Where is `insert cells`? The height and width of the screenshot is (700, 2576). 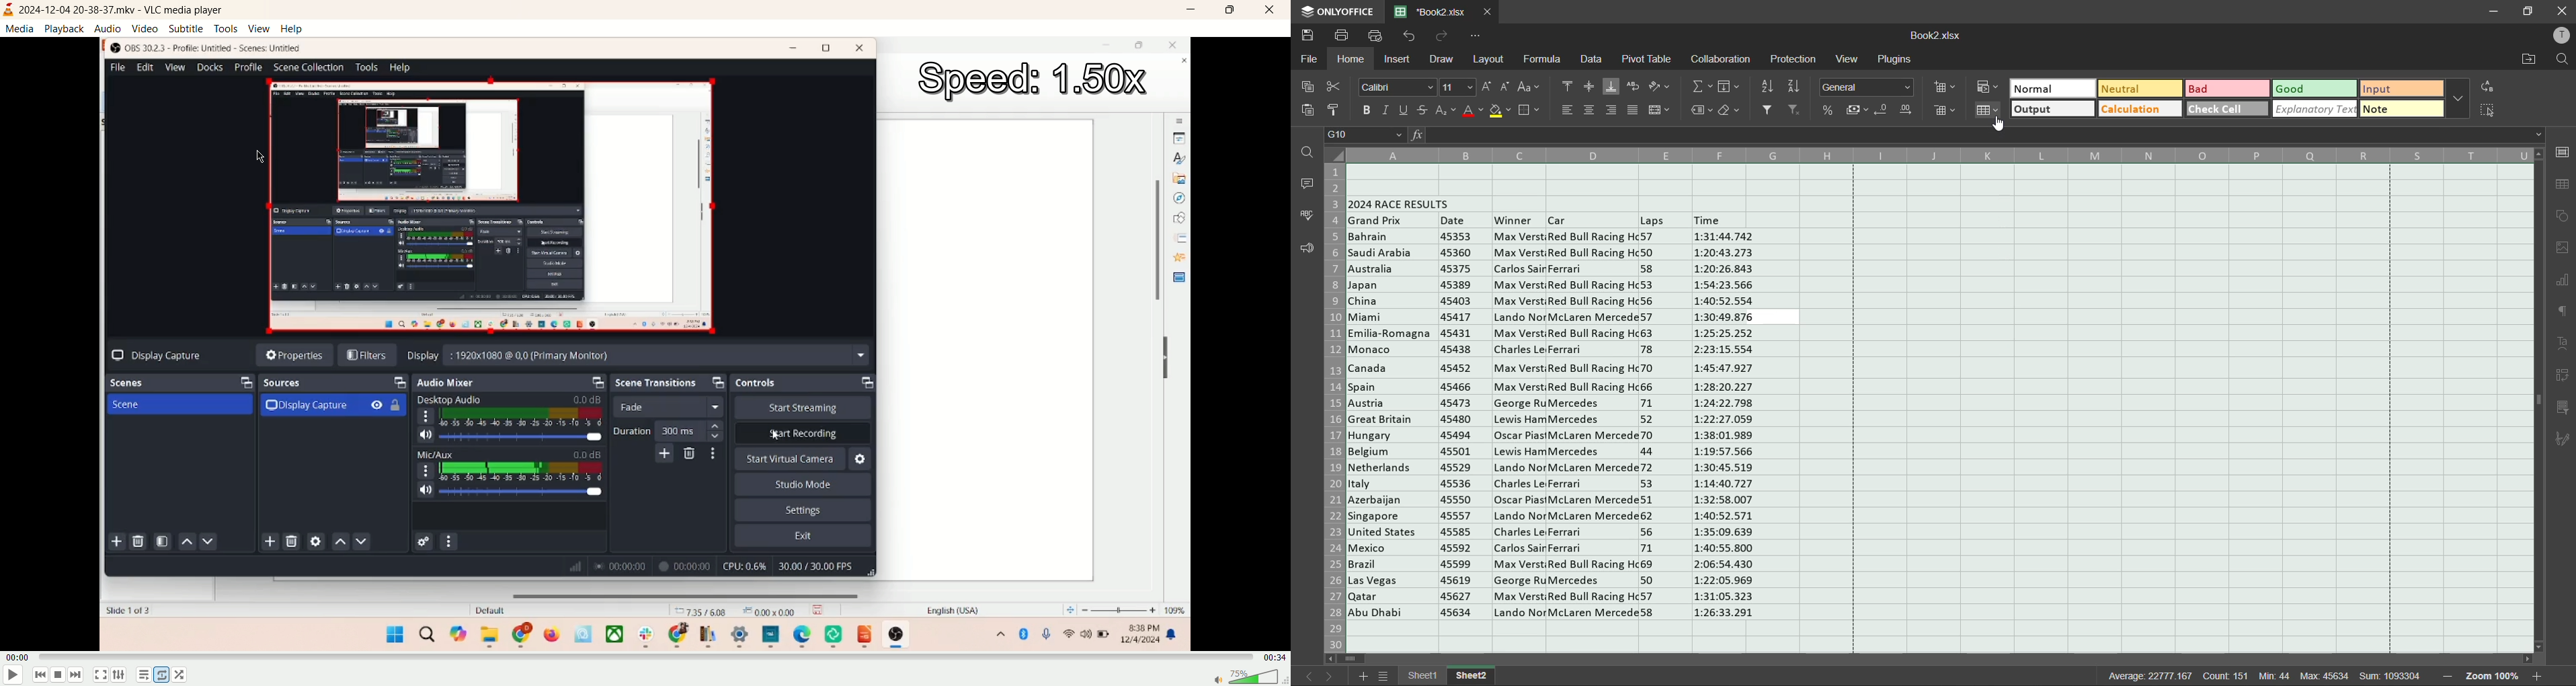
insert cells is located at coordinates (1943, 88).